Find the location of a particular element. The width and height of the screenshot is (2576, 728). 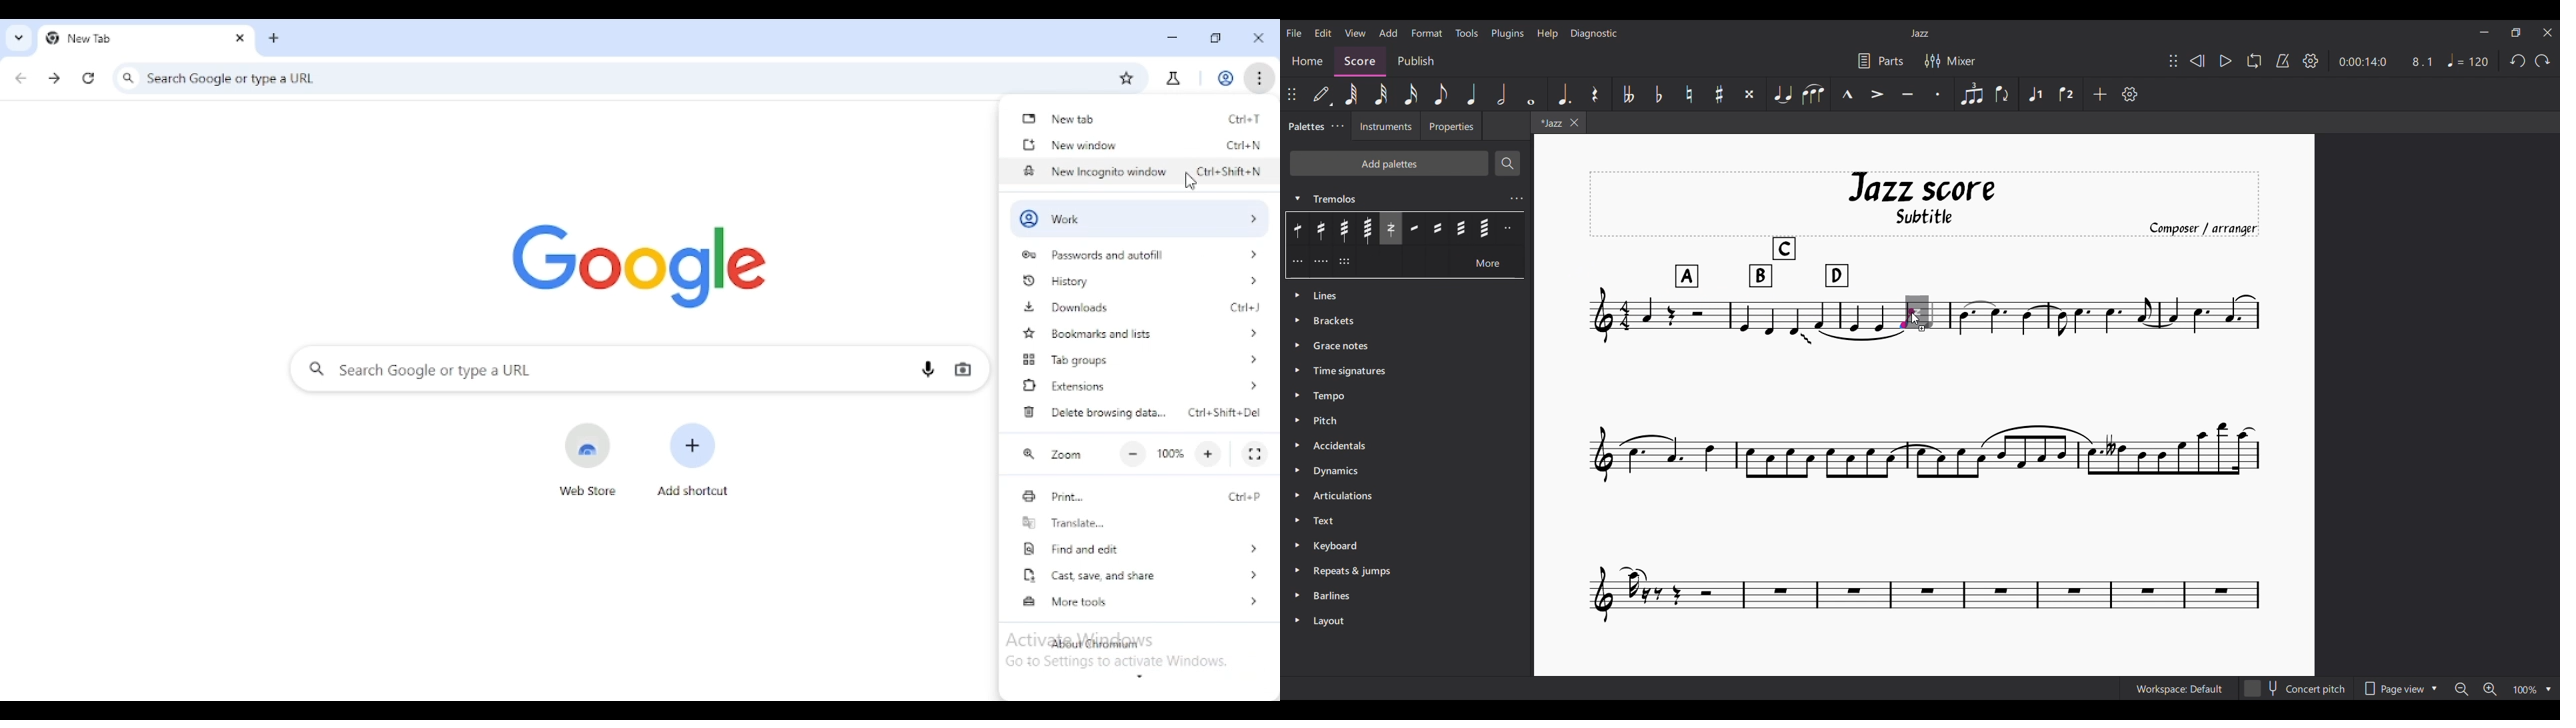

Tie is located at coordinates (1783, 93).